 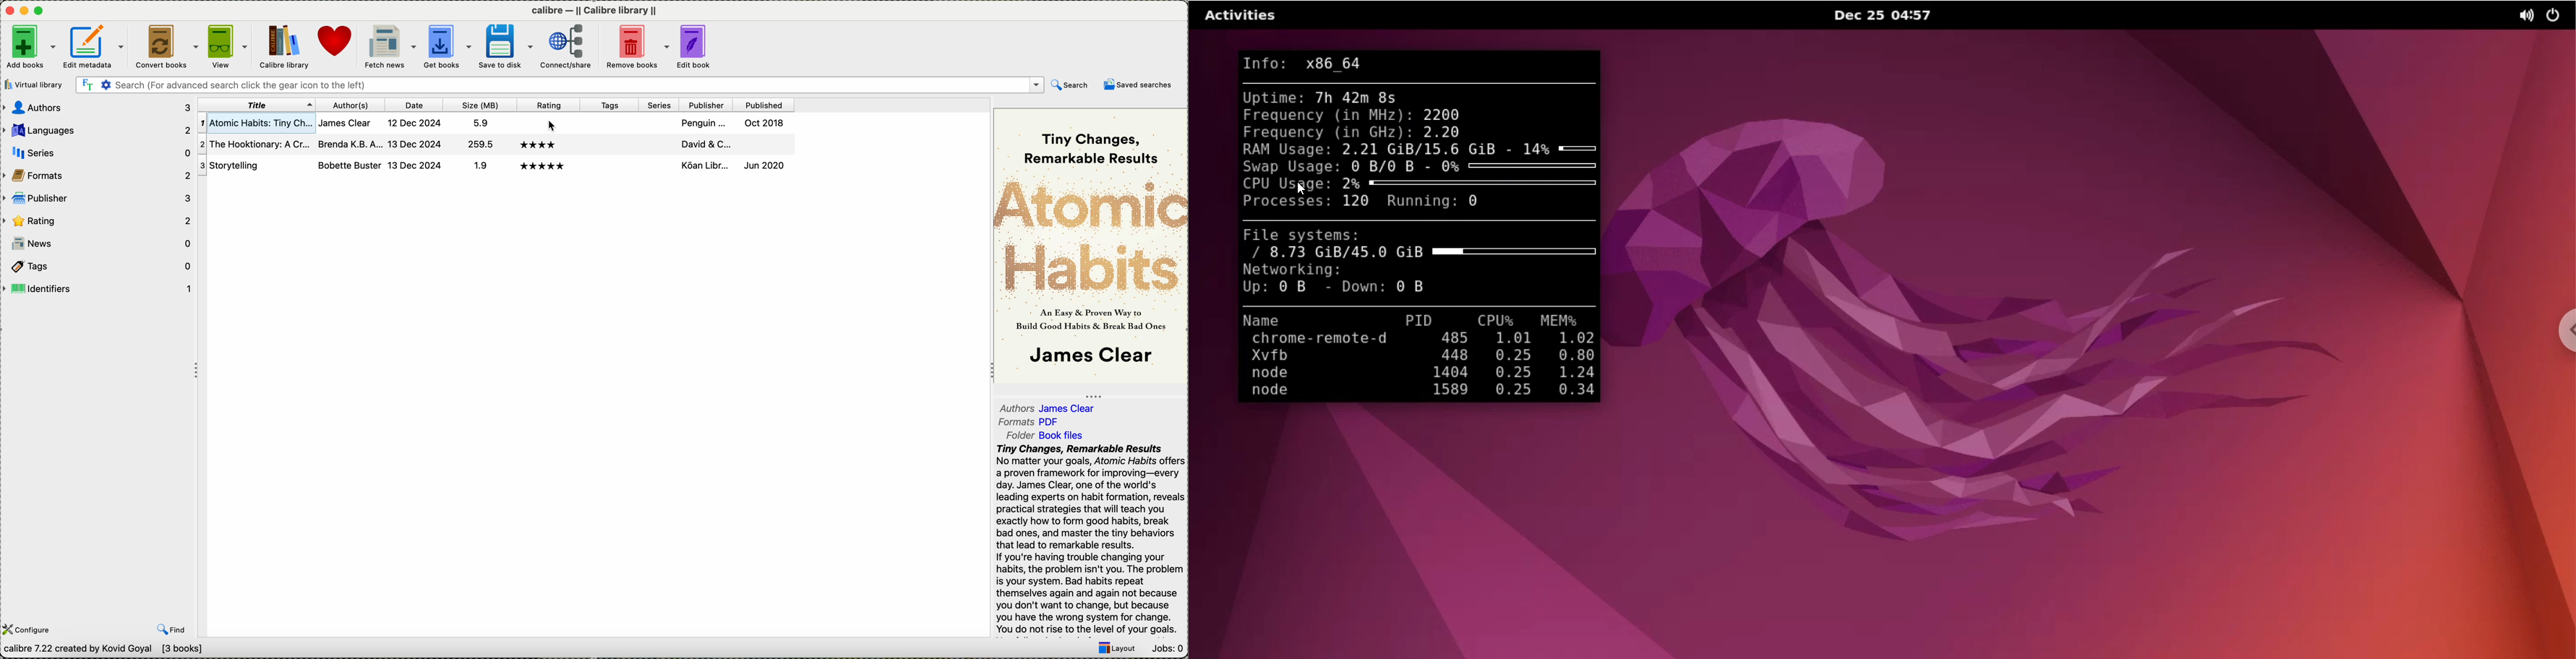 I want to click on brenda k.b.a..., so click(x=349, y=143).